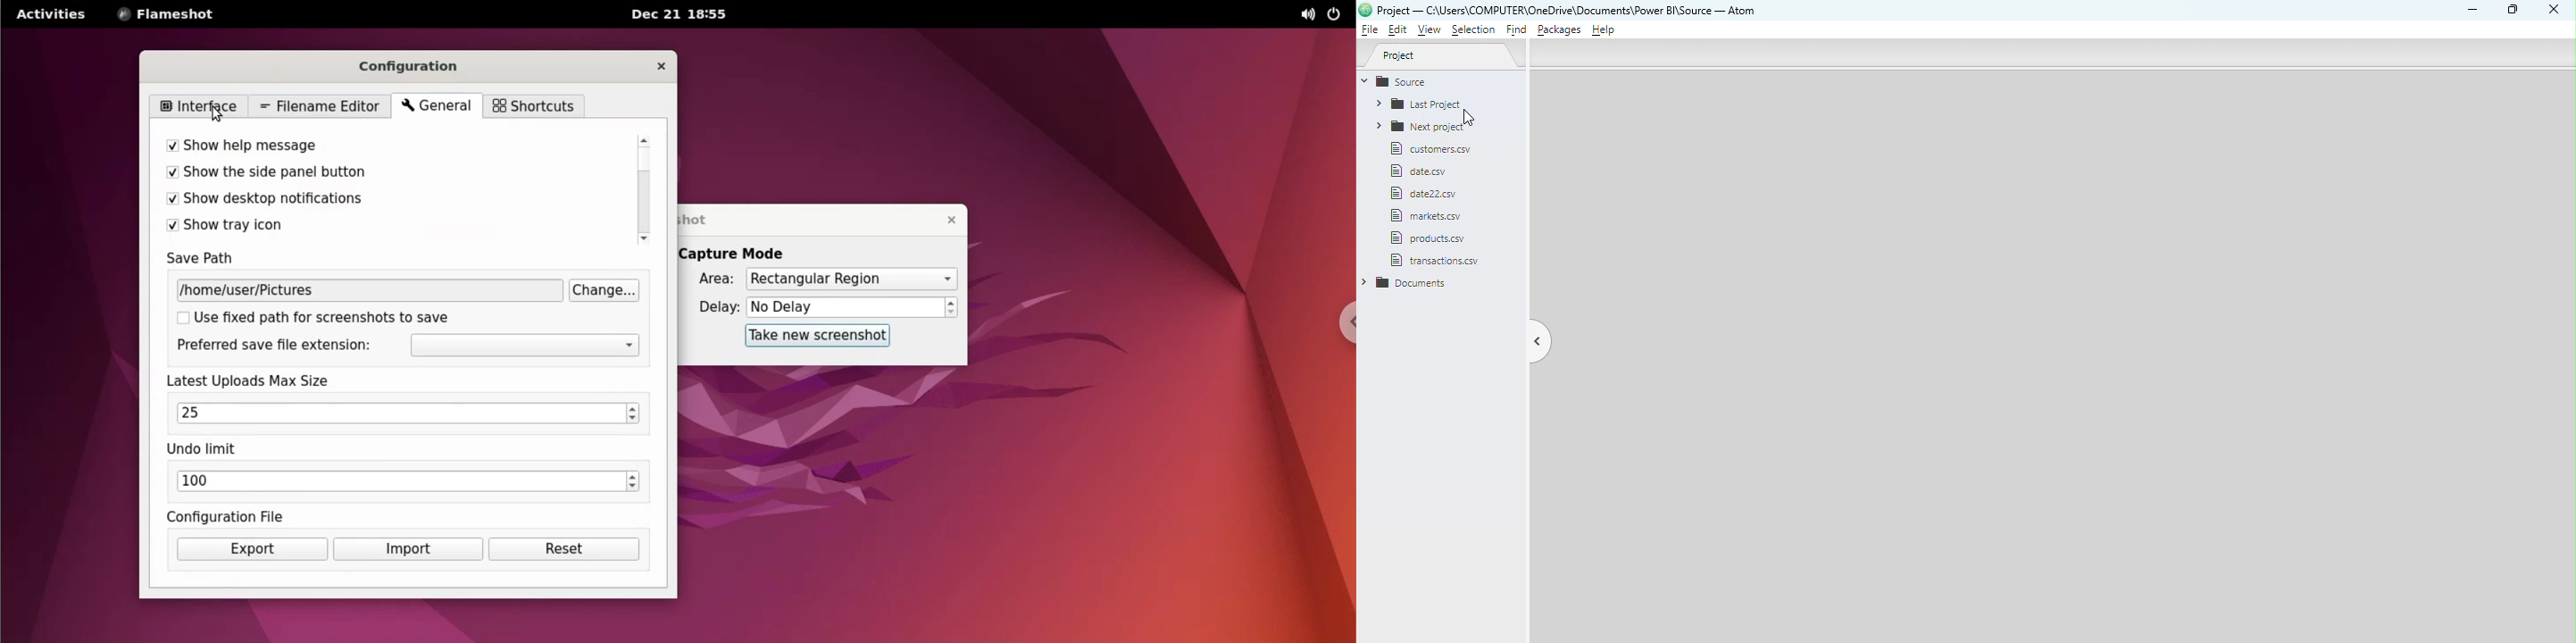 This screenshot has height=644, width=2576. Describe the element at coordinates (2515, 9) in the screenshot. I see `Maximize` at that location.